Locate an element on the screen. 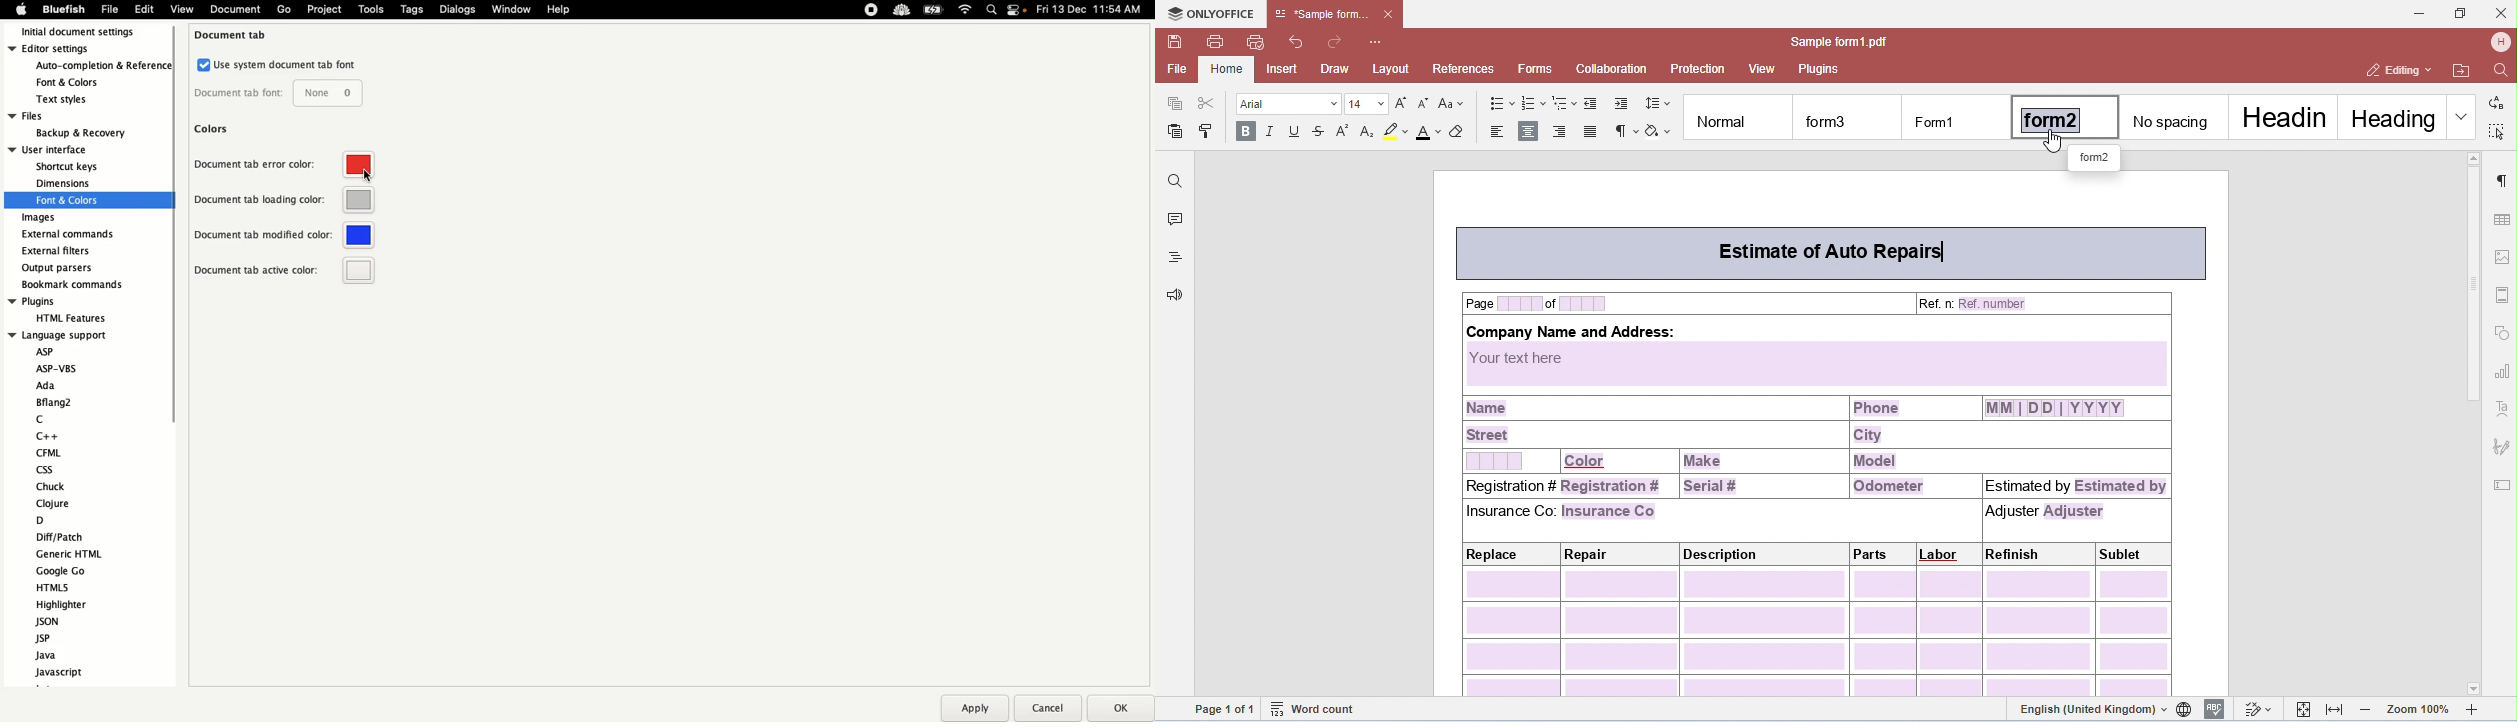  Project is located at coordinates (323, 10).